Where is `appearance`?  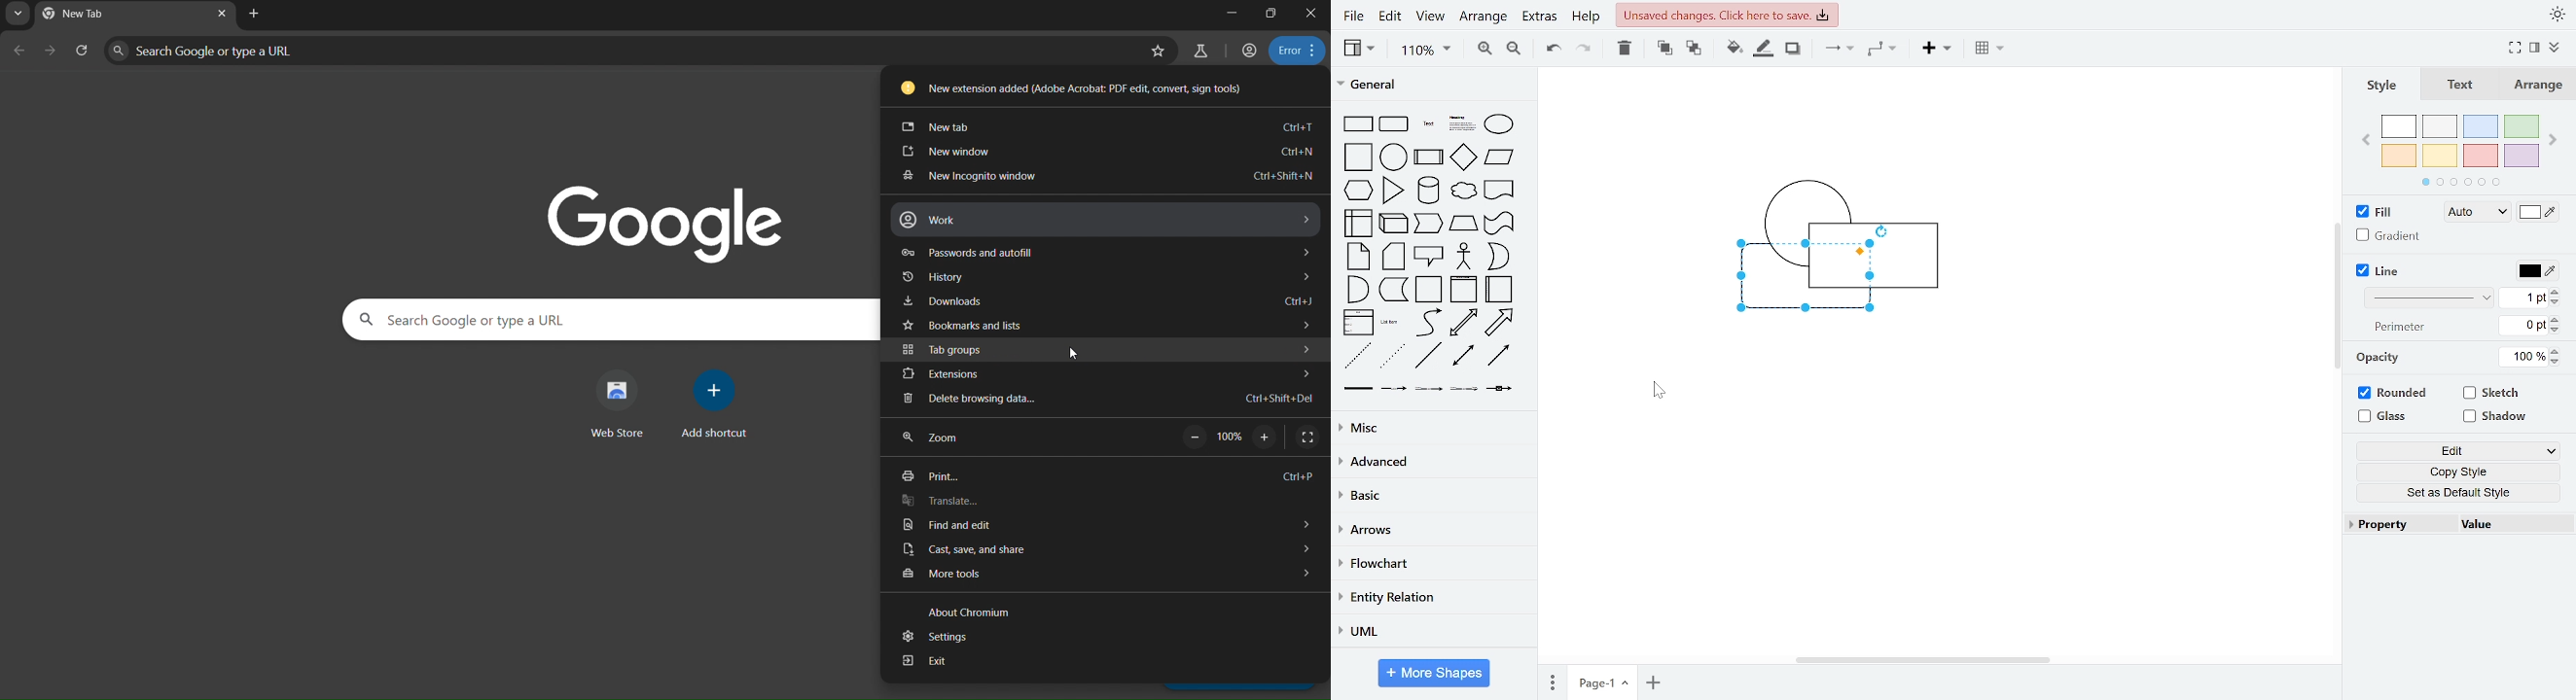
appearance is located at coordinates (2555, 16).